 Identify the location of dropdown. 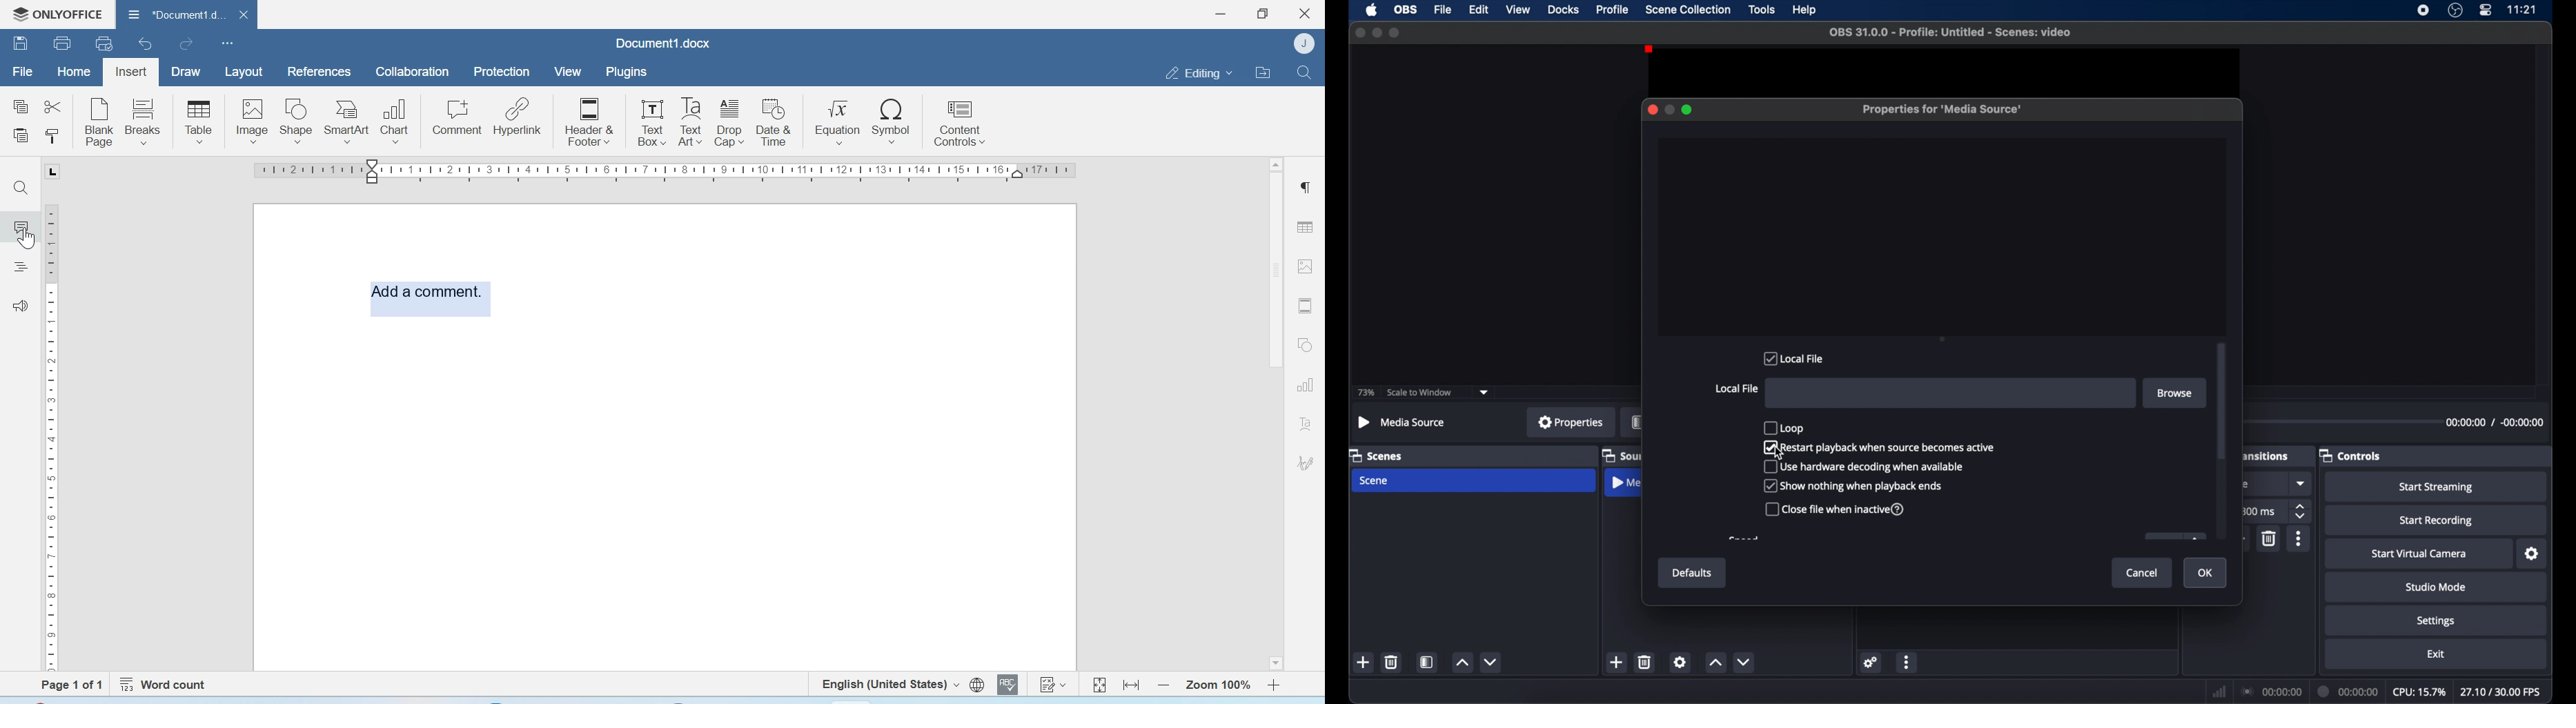
(1745, 662).